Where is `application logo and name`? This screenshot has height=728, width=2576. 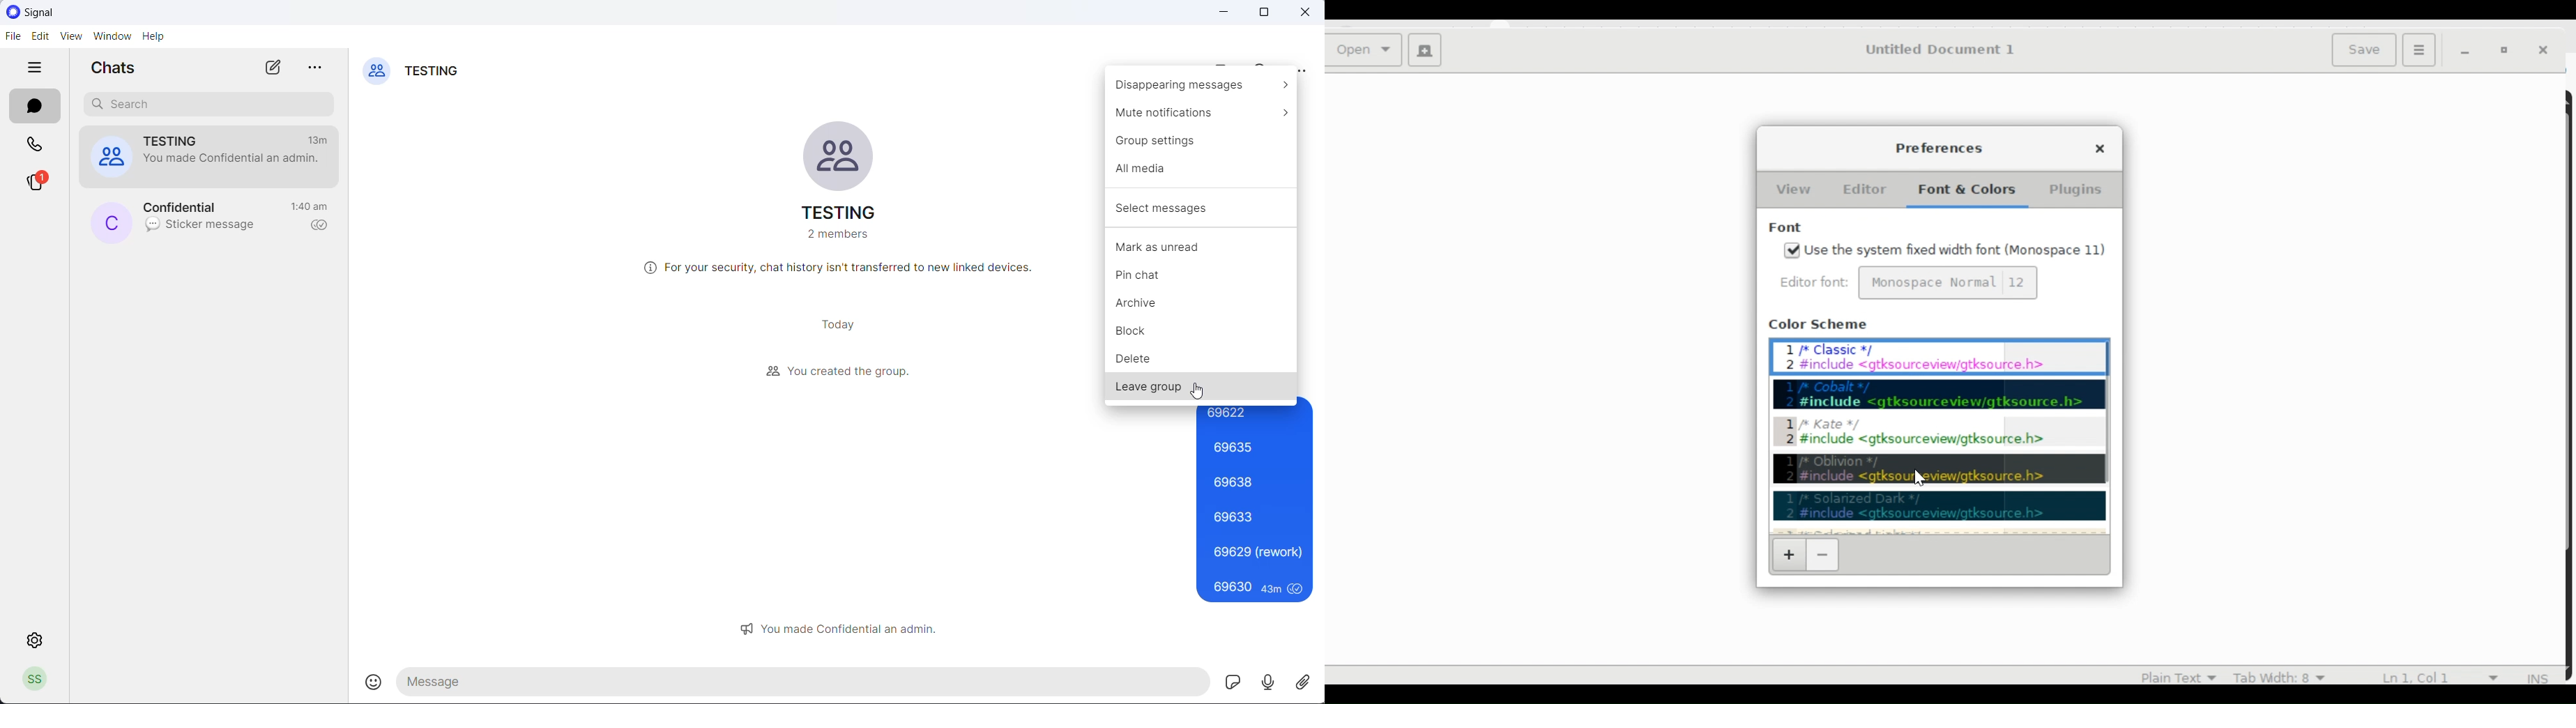
application logo and name is located at coordinates (56, 12).